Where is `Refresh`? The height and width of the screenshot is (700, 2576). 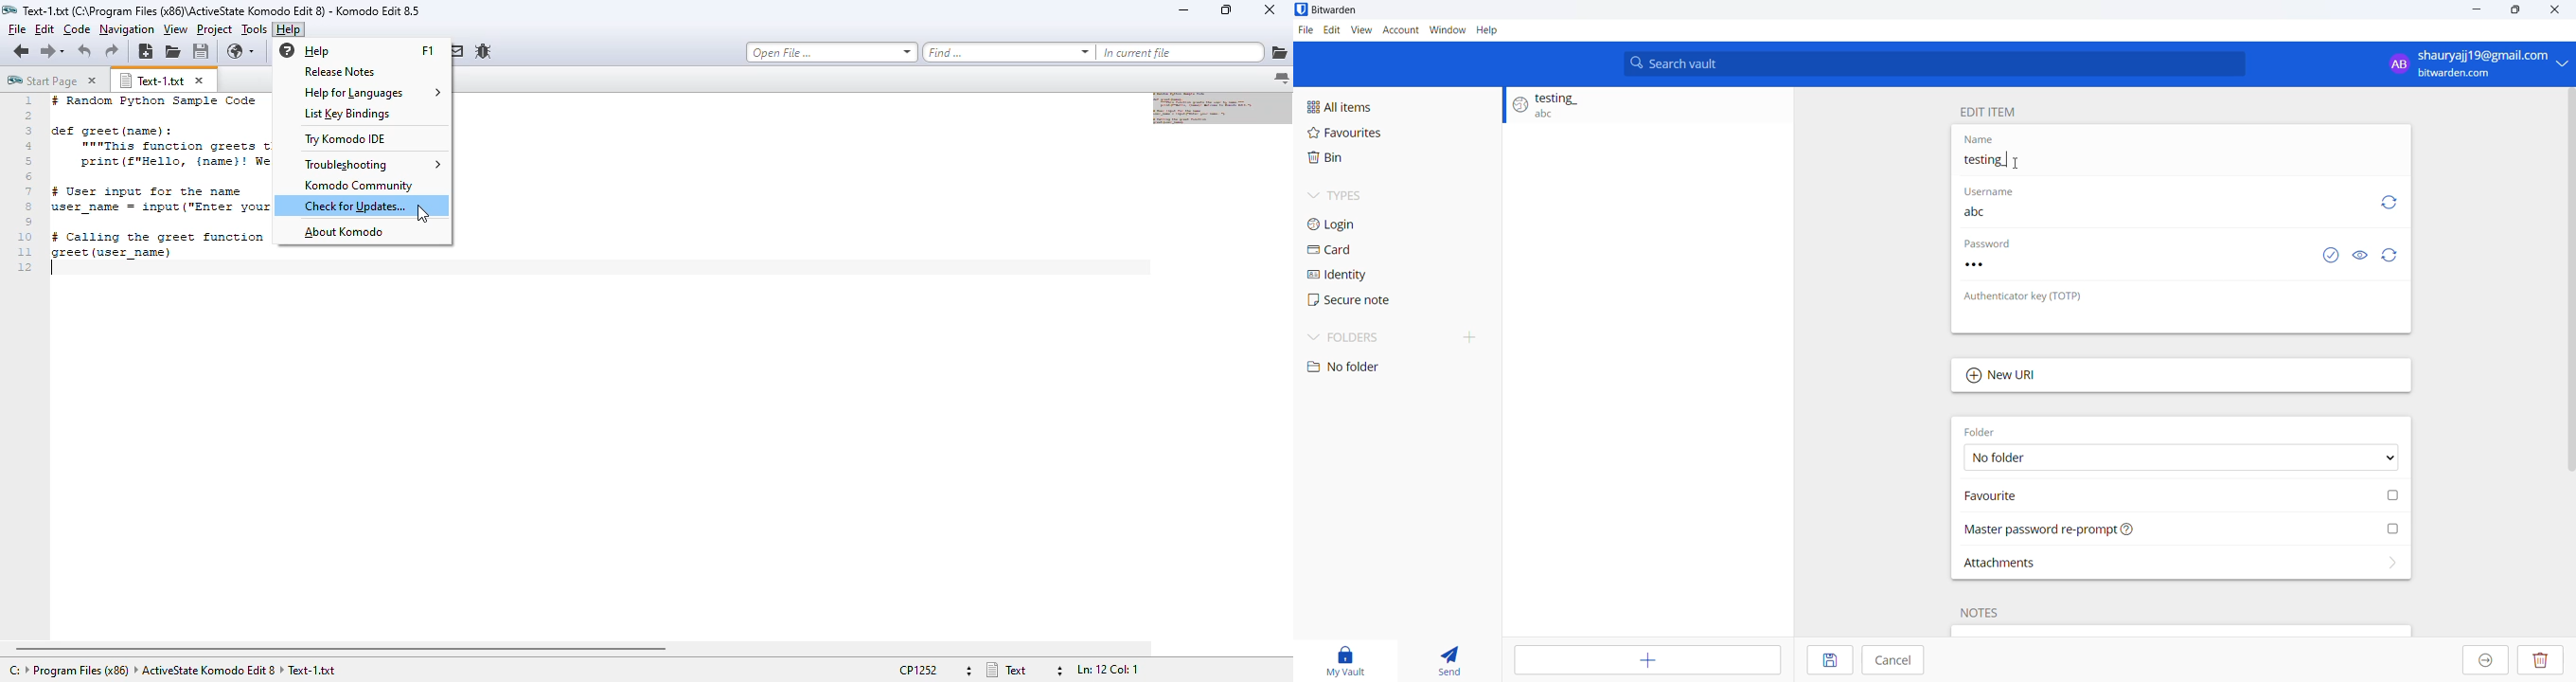 Refresh is located at coordinates (2391, 257).